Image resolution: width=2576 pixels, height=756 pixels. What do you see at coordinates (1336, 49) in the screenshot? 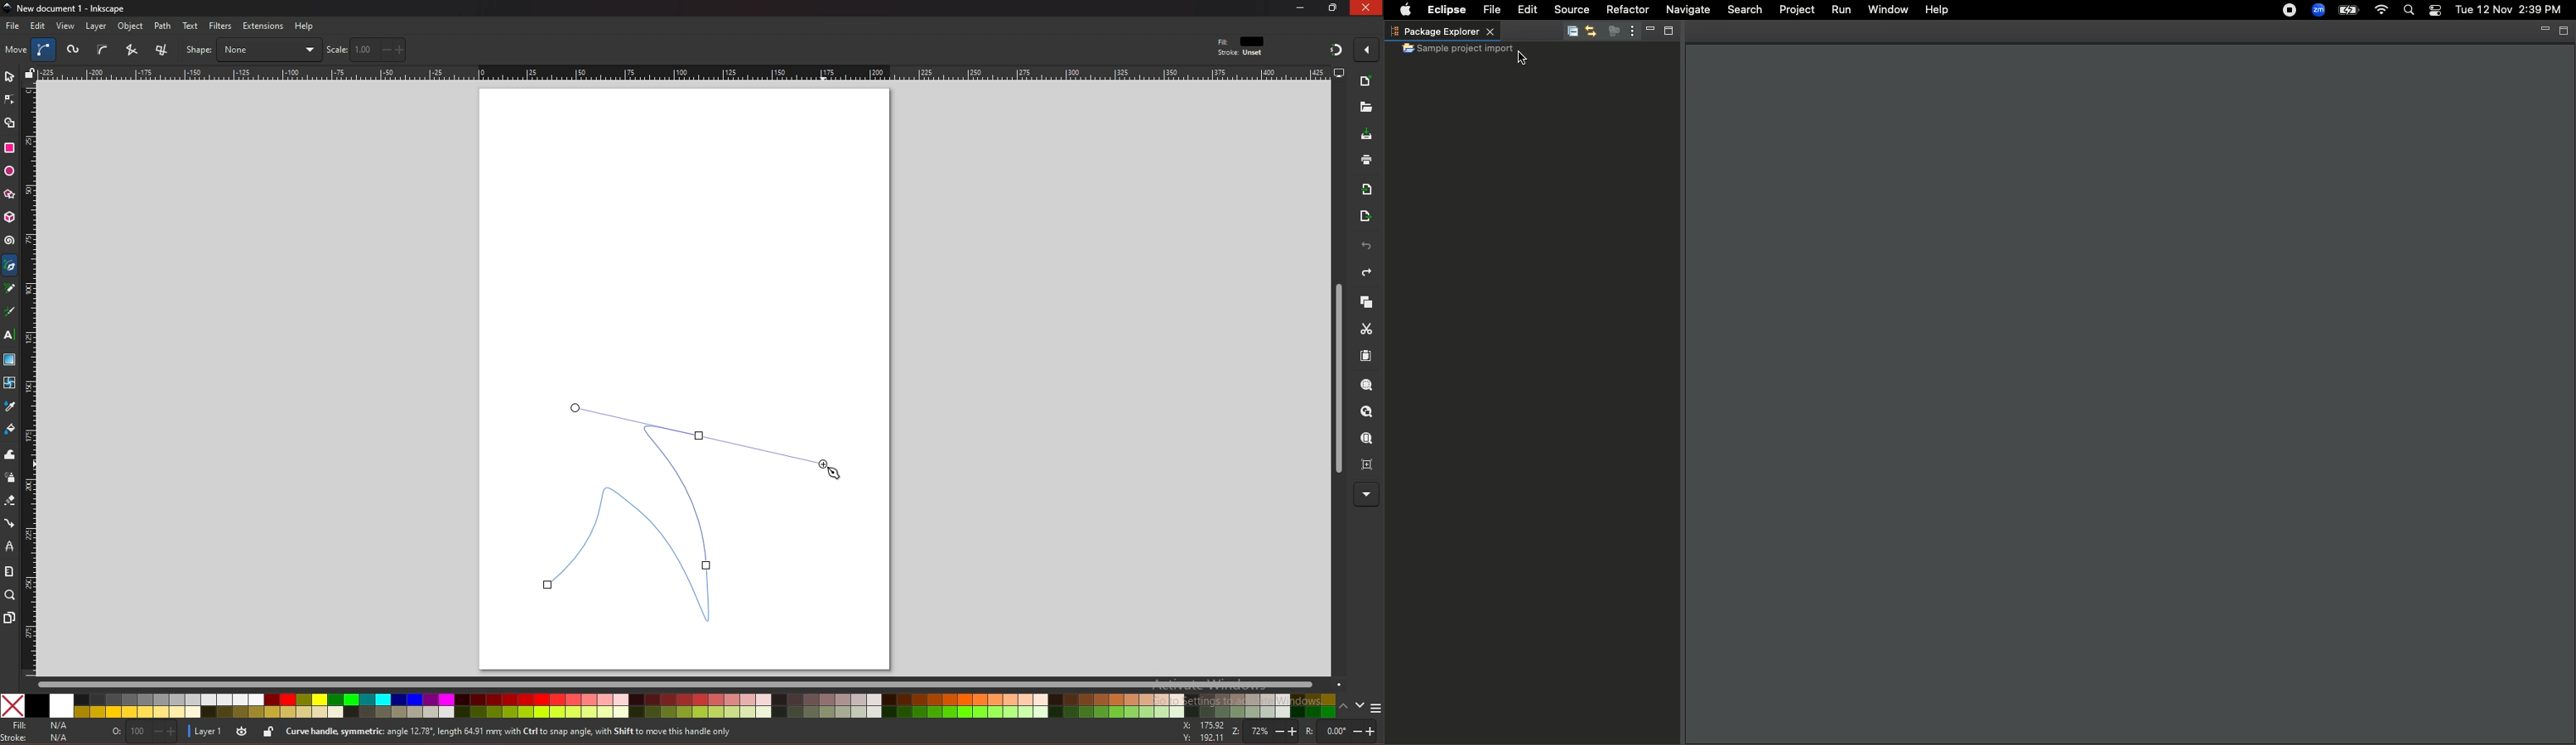
I see `snapping` at bounding box center [1336, 49].